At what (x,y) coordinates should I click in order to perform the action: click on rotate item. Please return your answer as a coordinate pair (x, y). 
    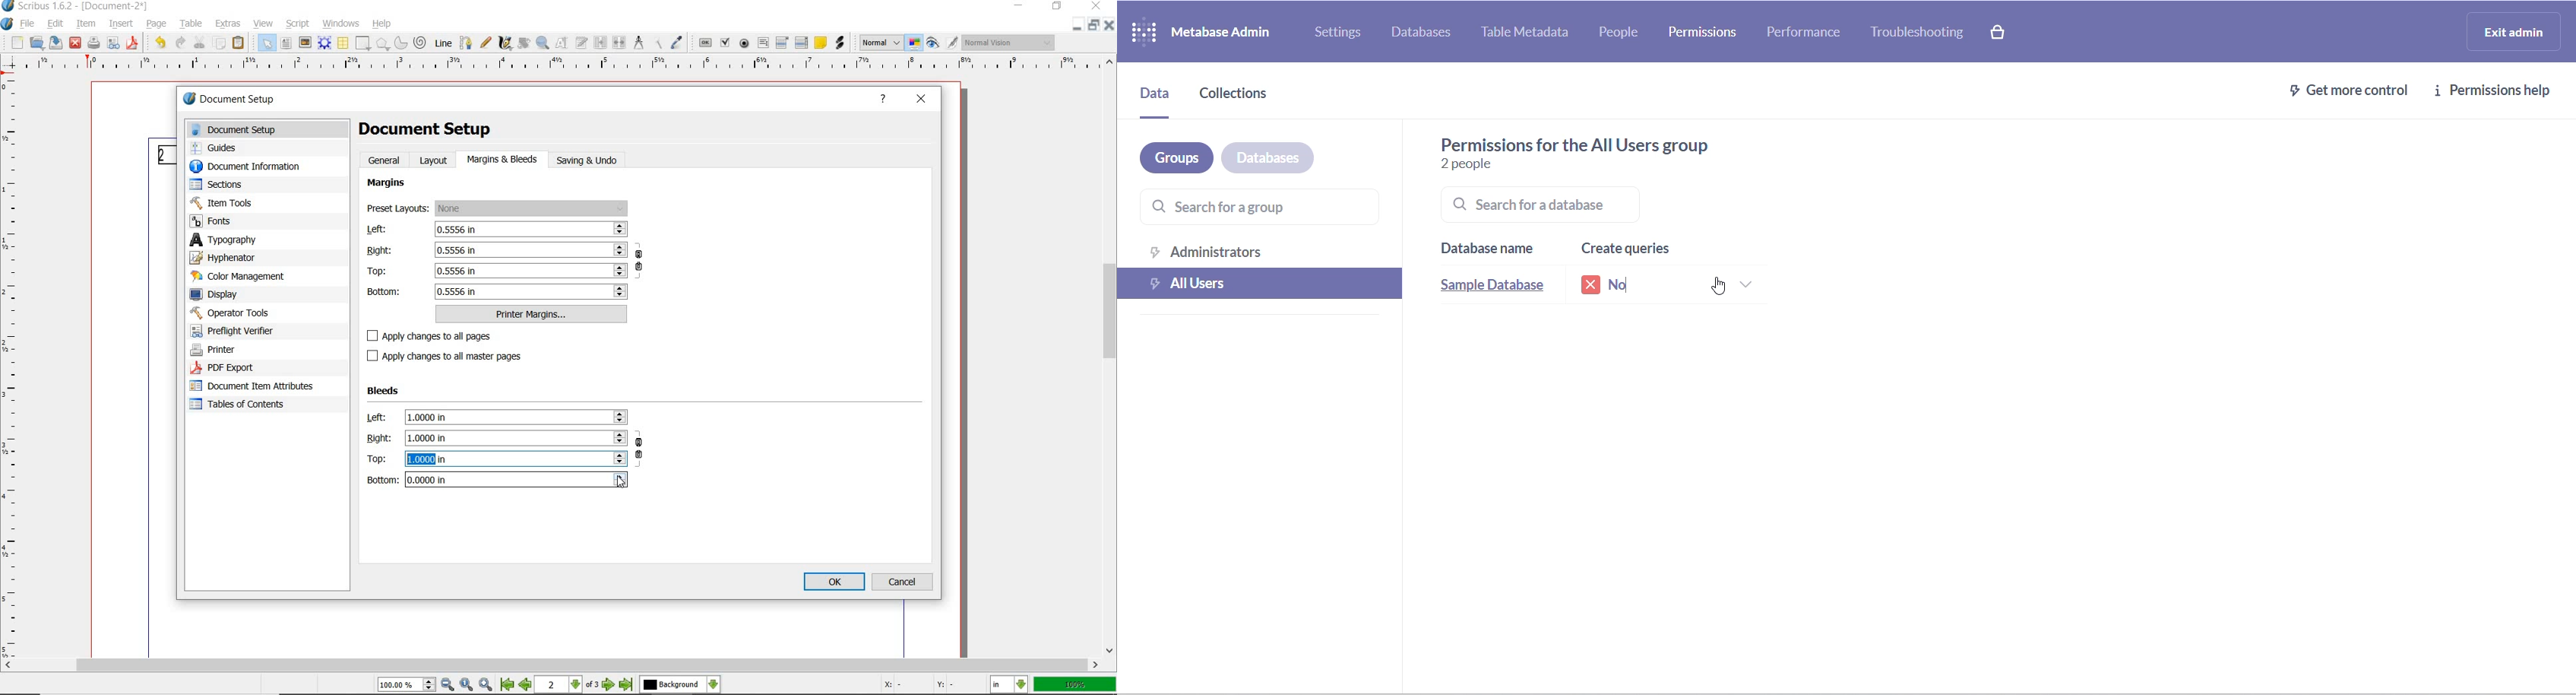
    Looking at the image, I should click on (524, 43).